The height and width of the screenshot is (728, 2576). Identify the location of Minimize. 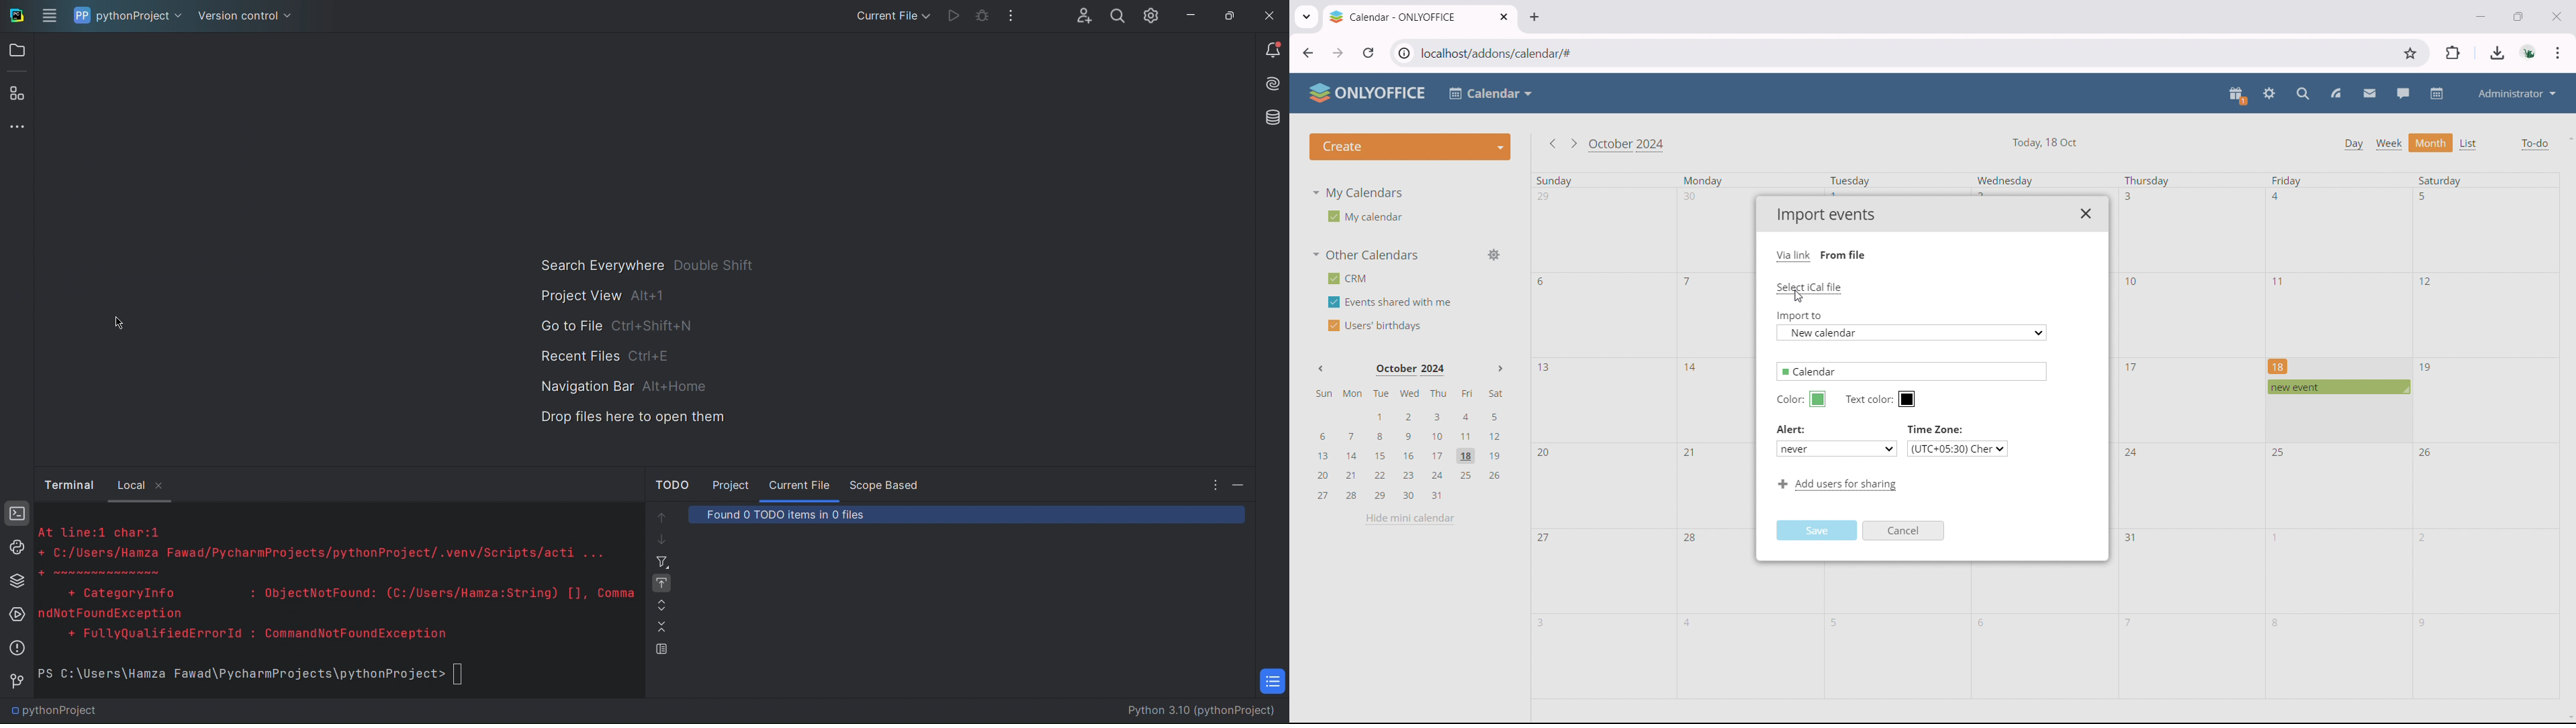
(1187, 16).